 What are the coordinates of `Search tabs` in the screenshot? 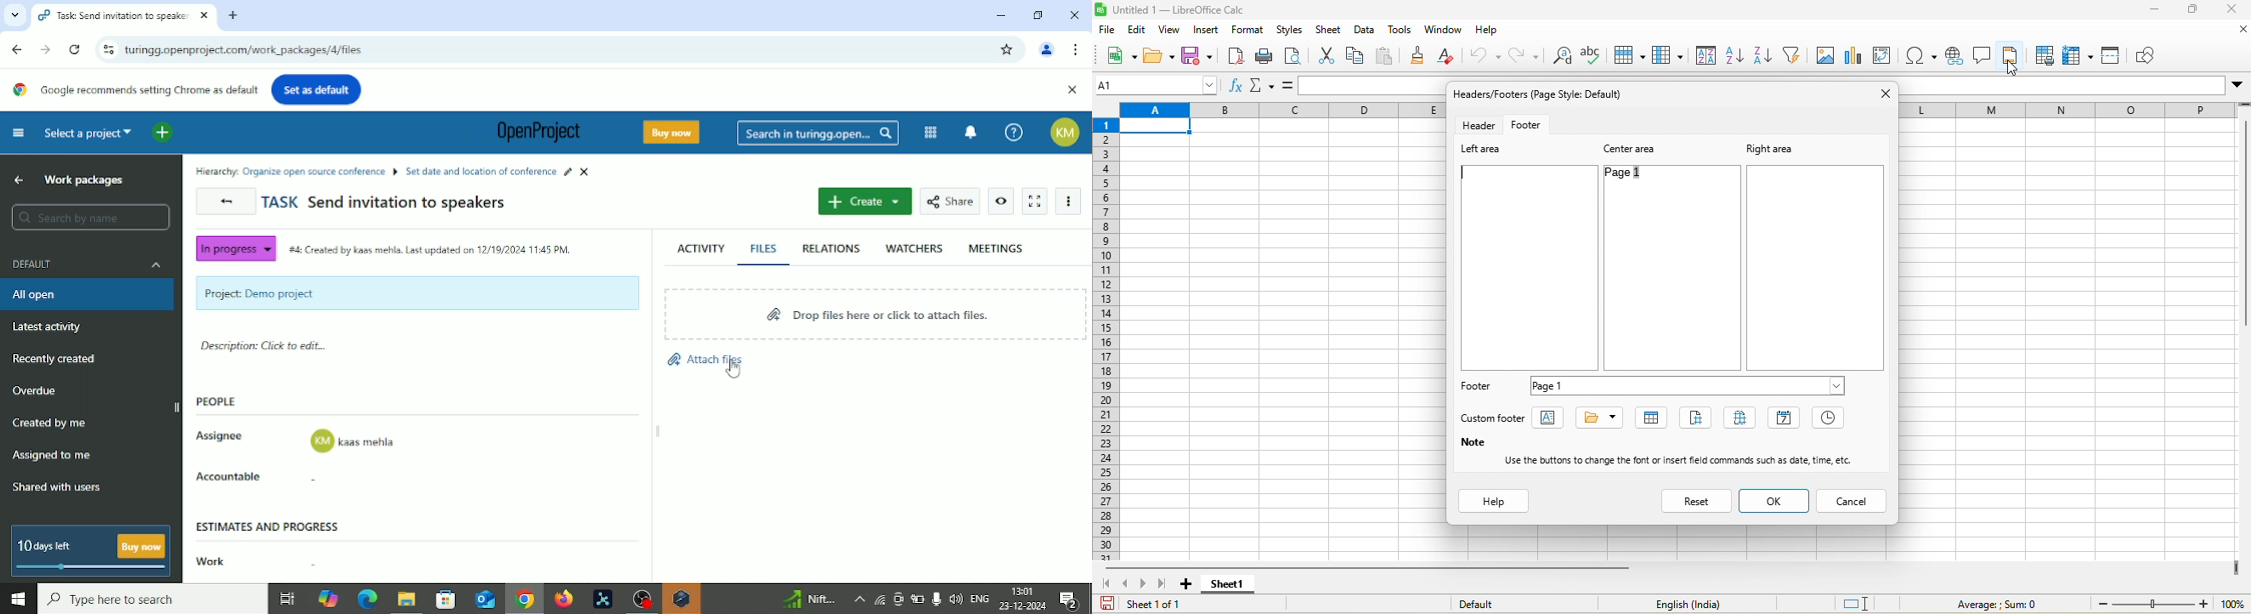 It's located at (12, 15).